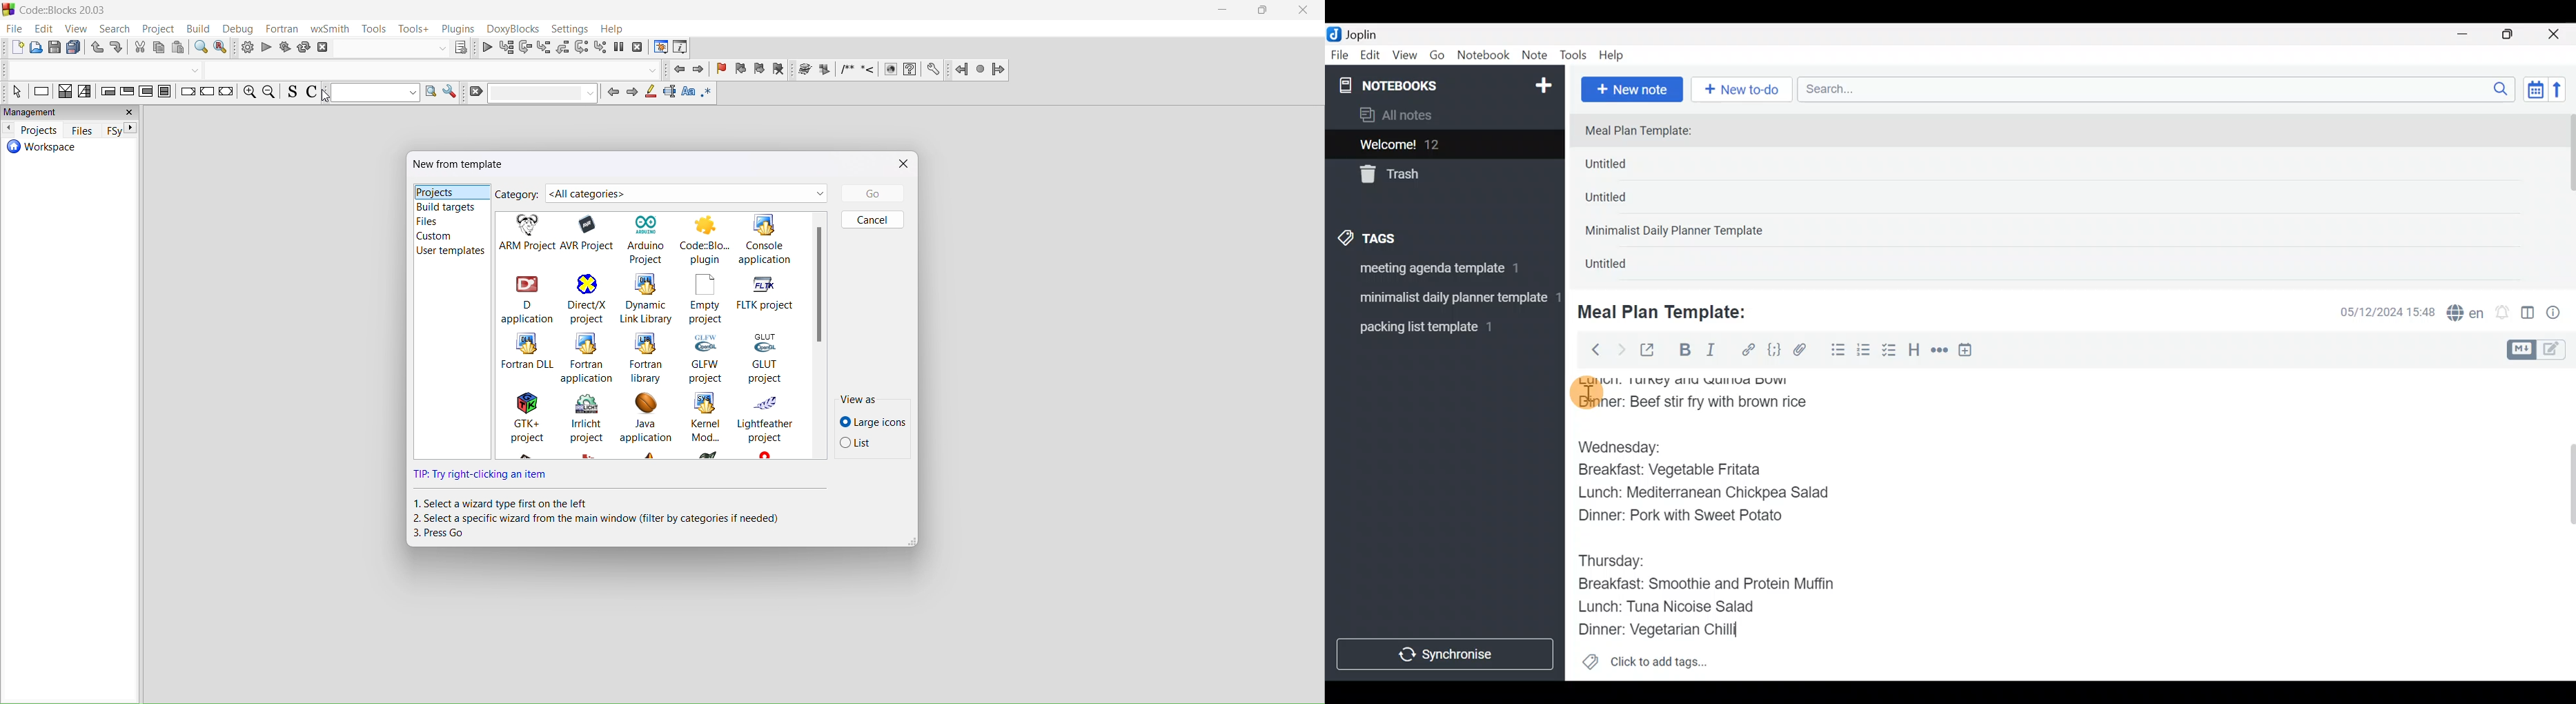 The image size is (2576, 728). I want to click on scroll bar, so click(2568, 197).